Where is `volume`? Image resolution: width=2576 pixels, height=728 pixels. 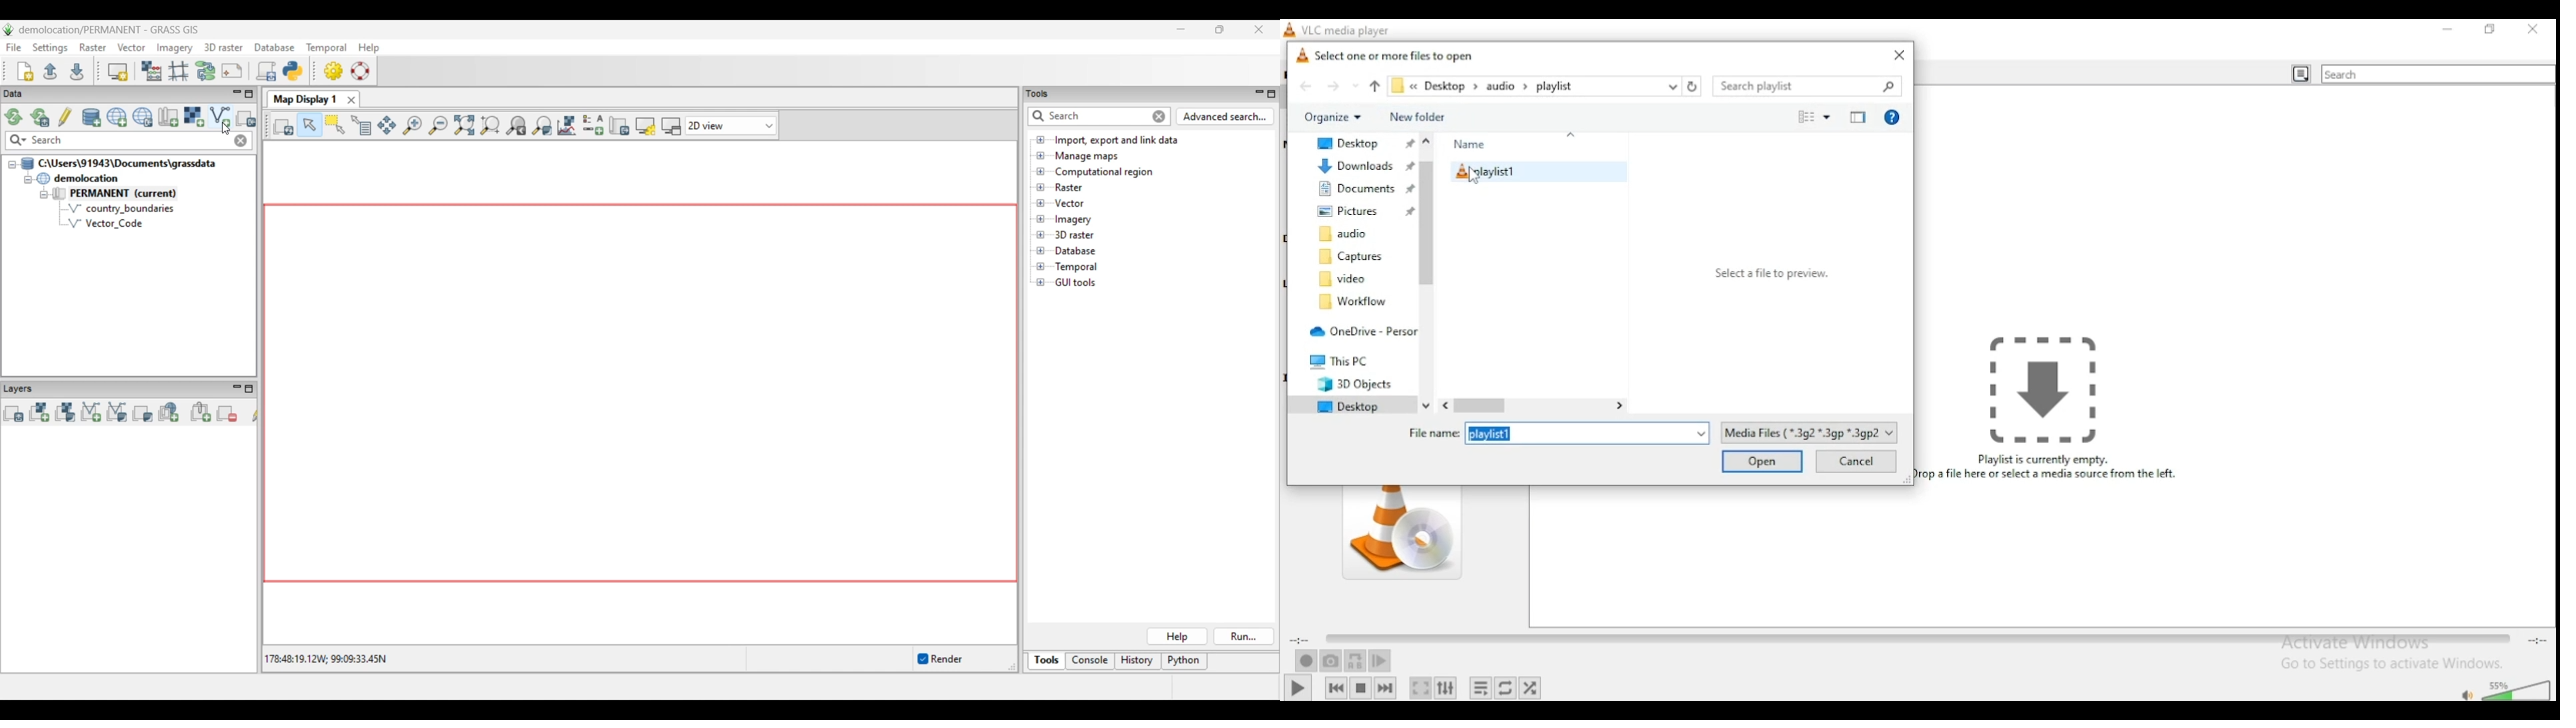 volume is located at coordinates (2518, 691).